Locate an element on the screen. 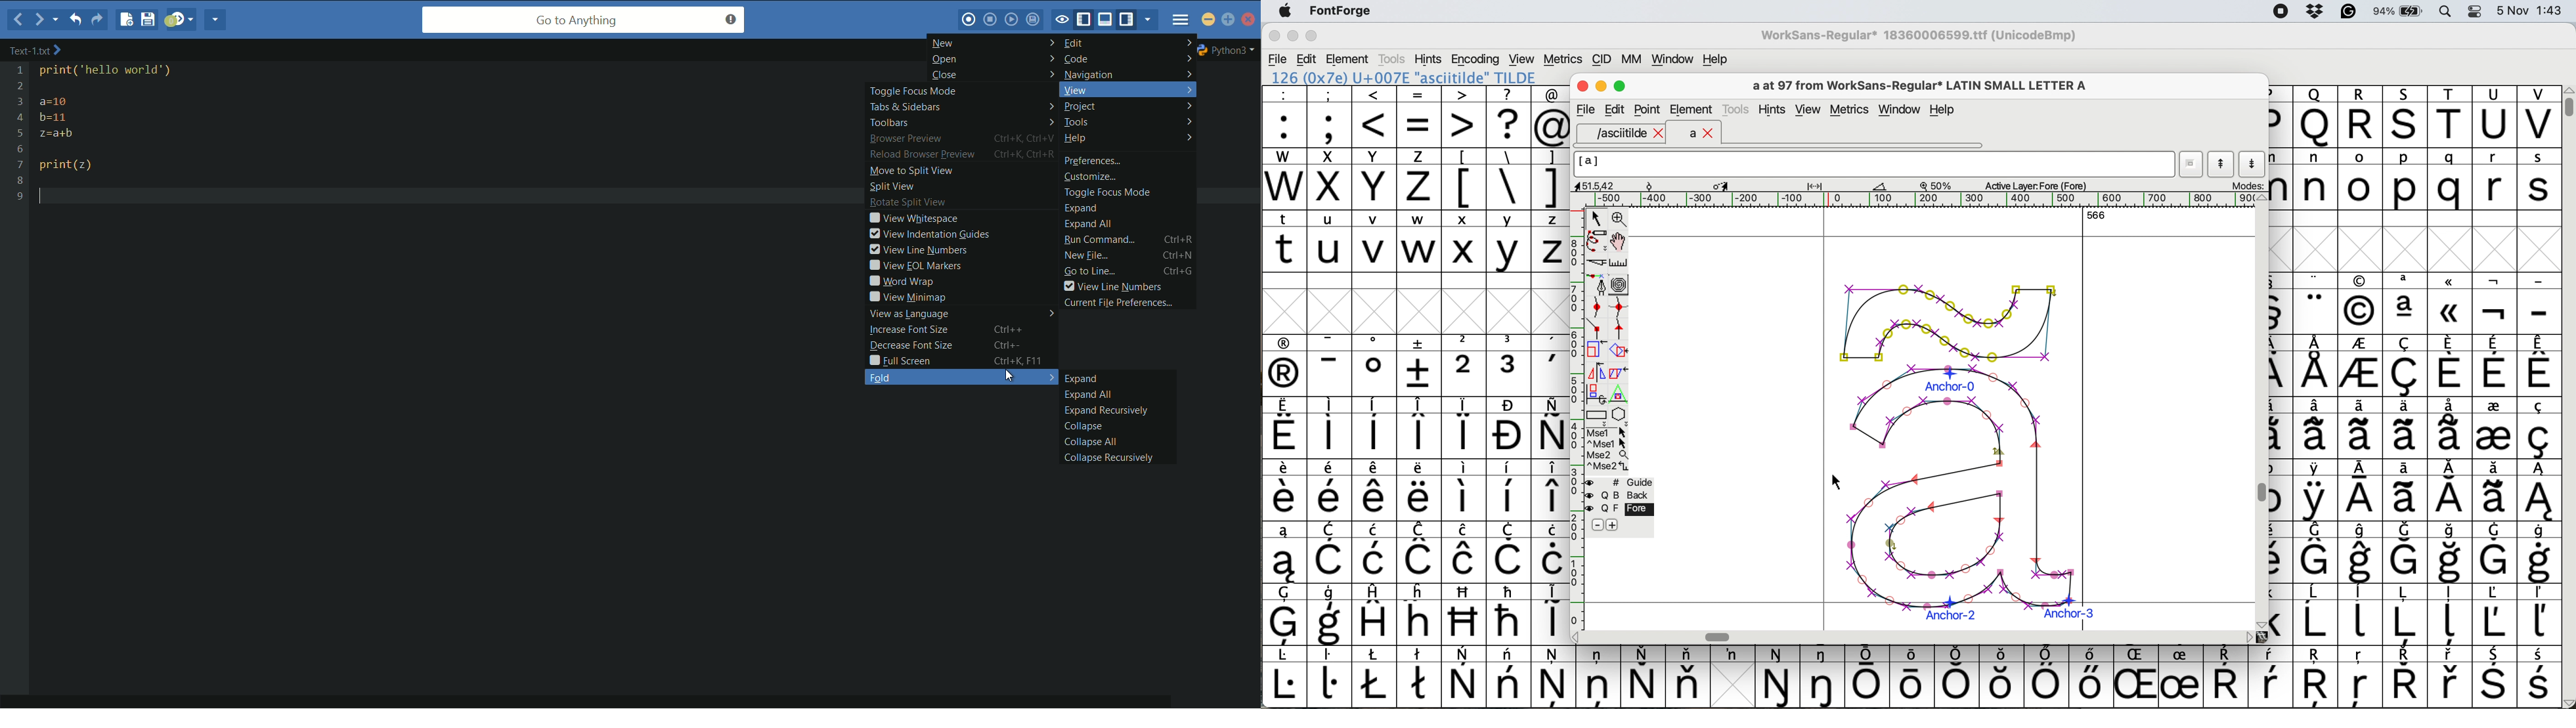 Image resolution: width=2576 pixels, height=728 pixels. add a comer point is located at coordinates (1597, 328).